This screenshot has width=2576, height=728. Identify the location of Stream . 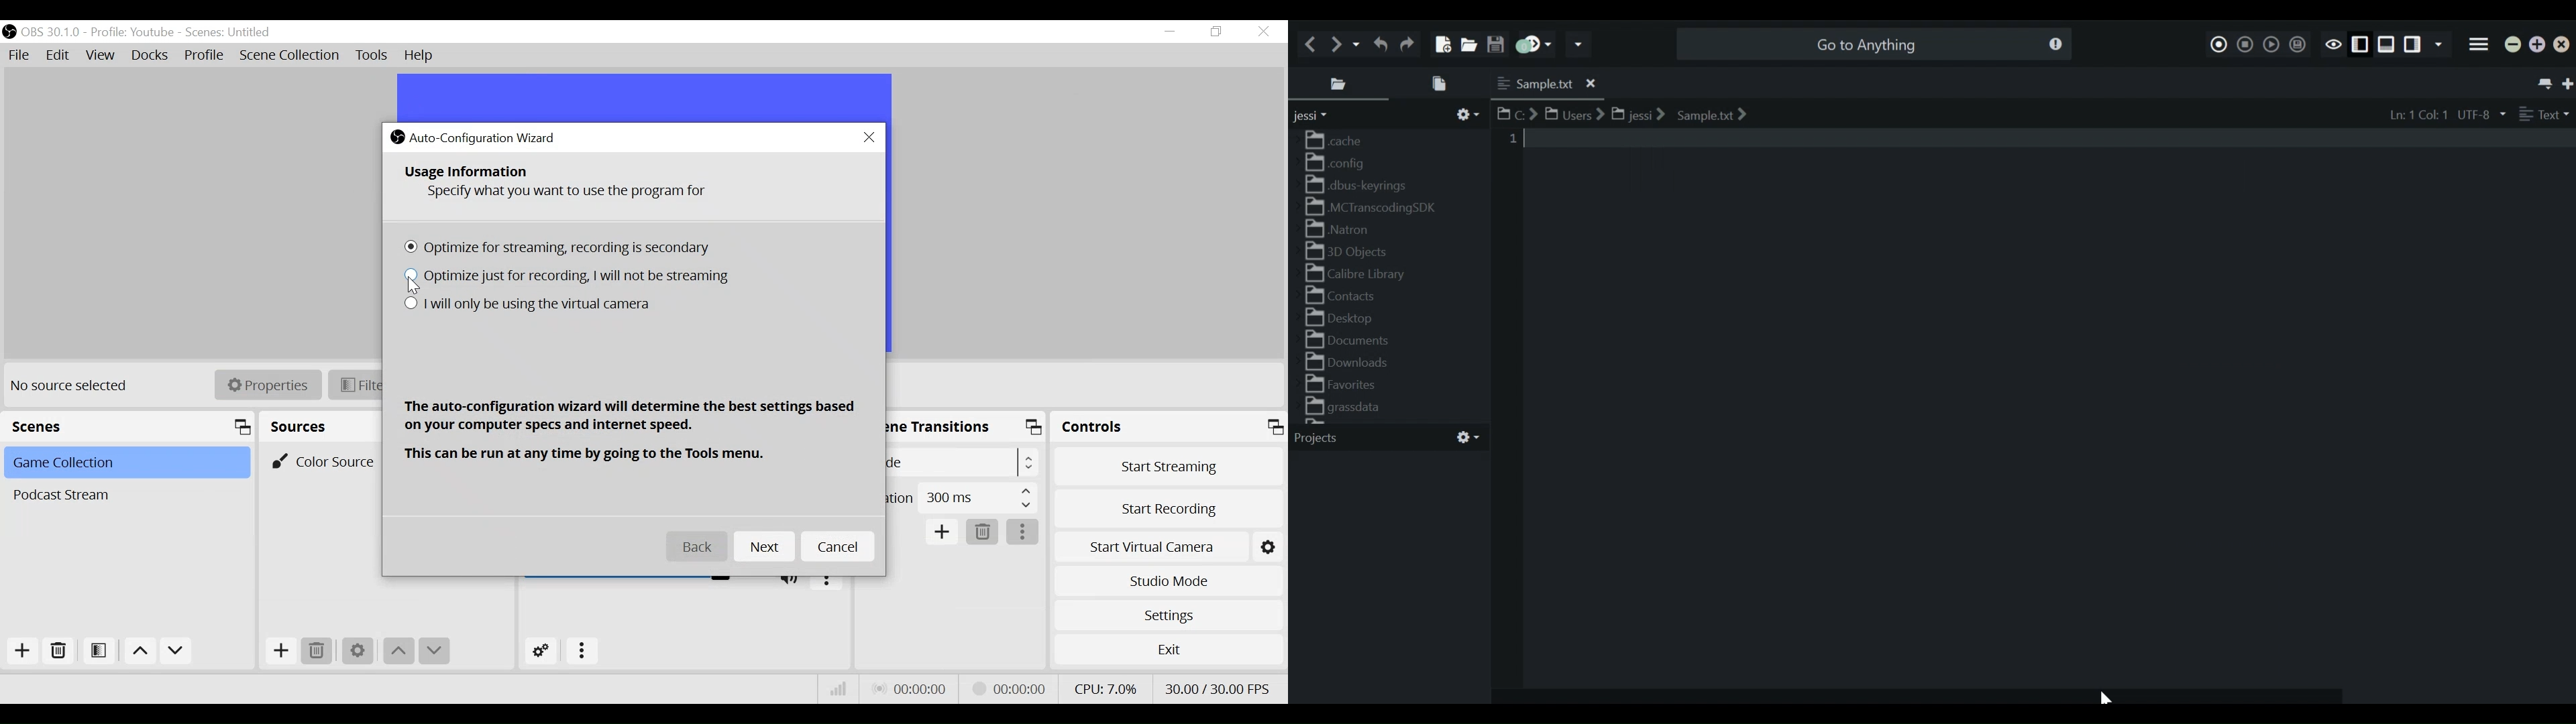
(1012, 688).